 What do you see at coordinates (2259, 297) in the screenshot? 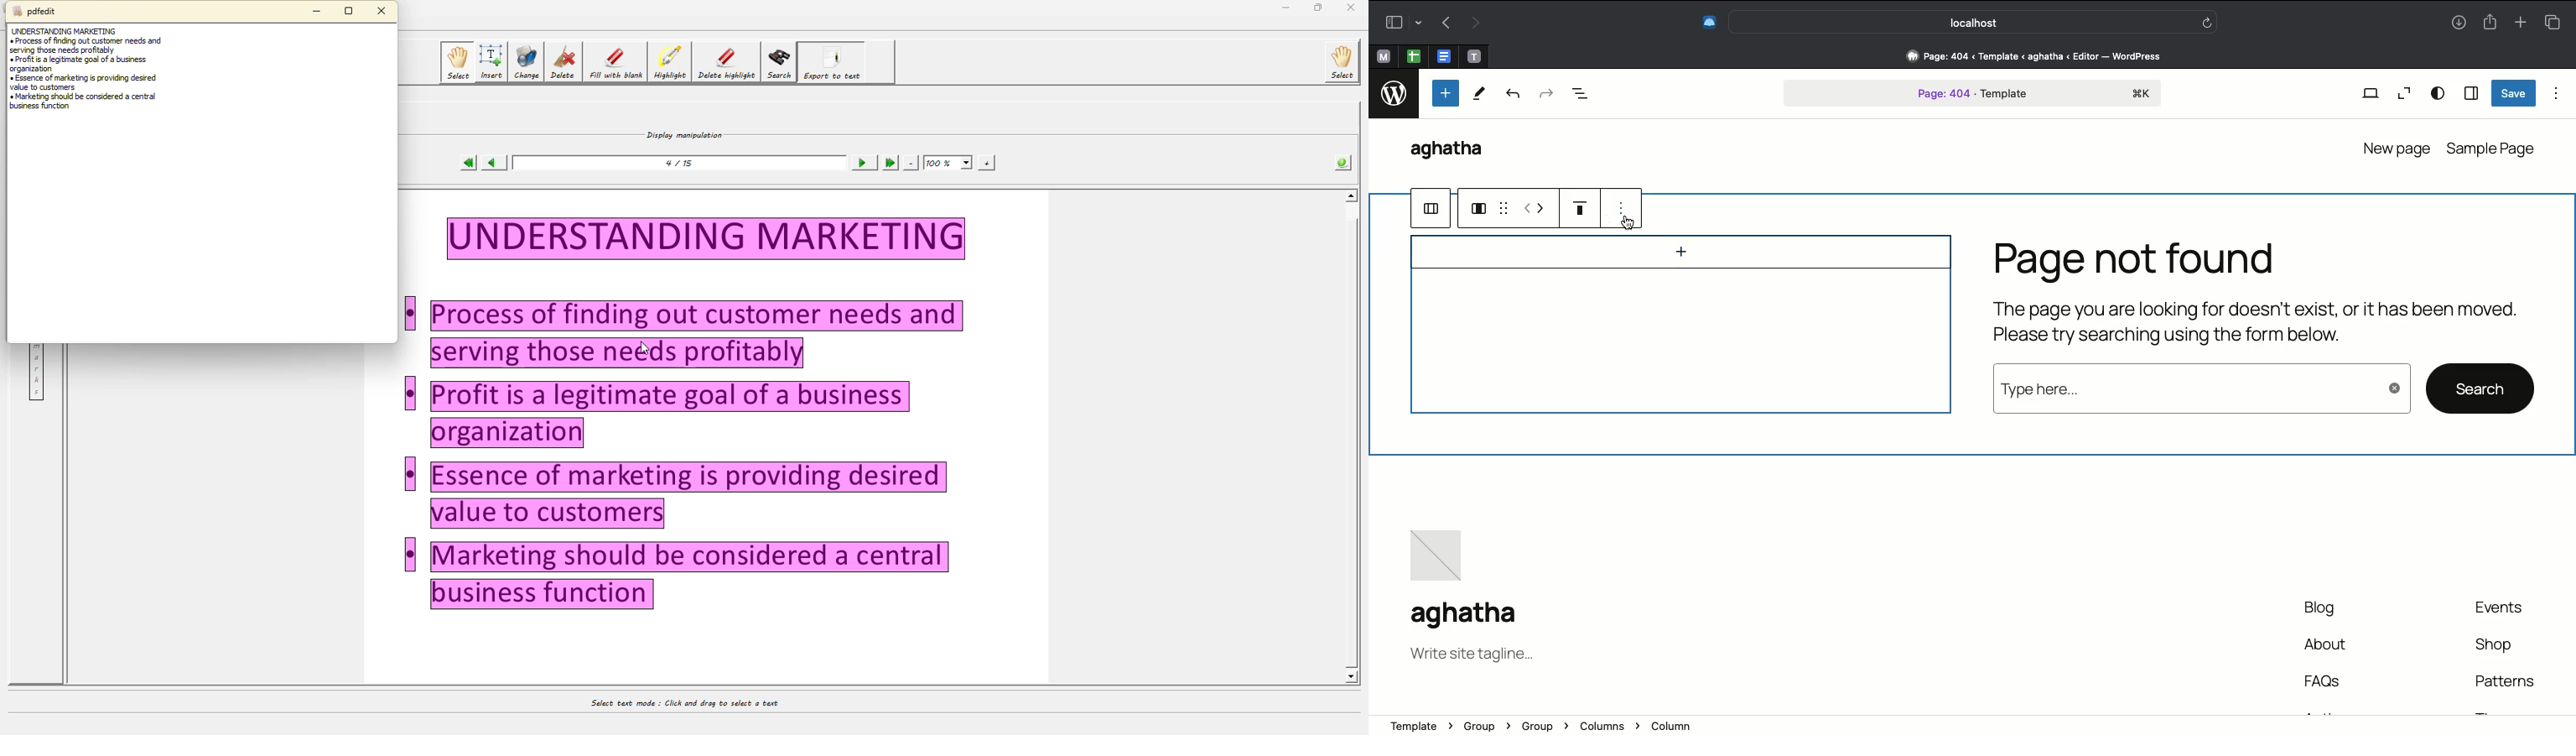
I see `Page not found` at bounding box center [2259, 297].